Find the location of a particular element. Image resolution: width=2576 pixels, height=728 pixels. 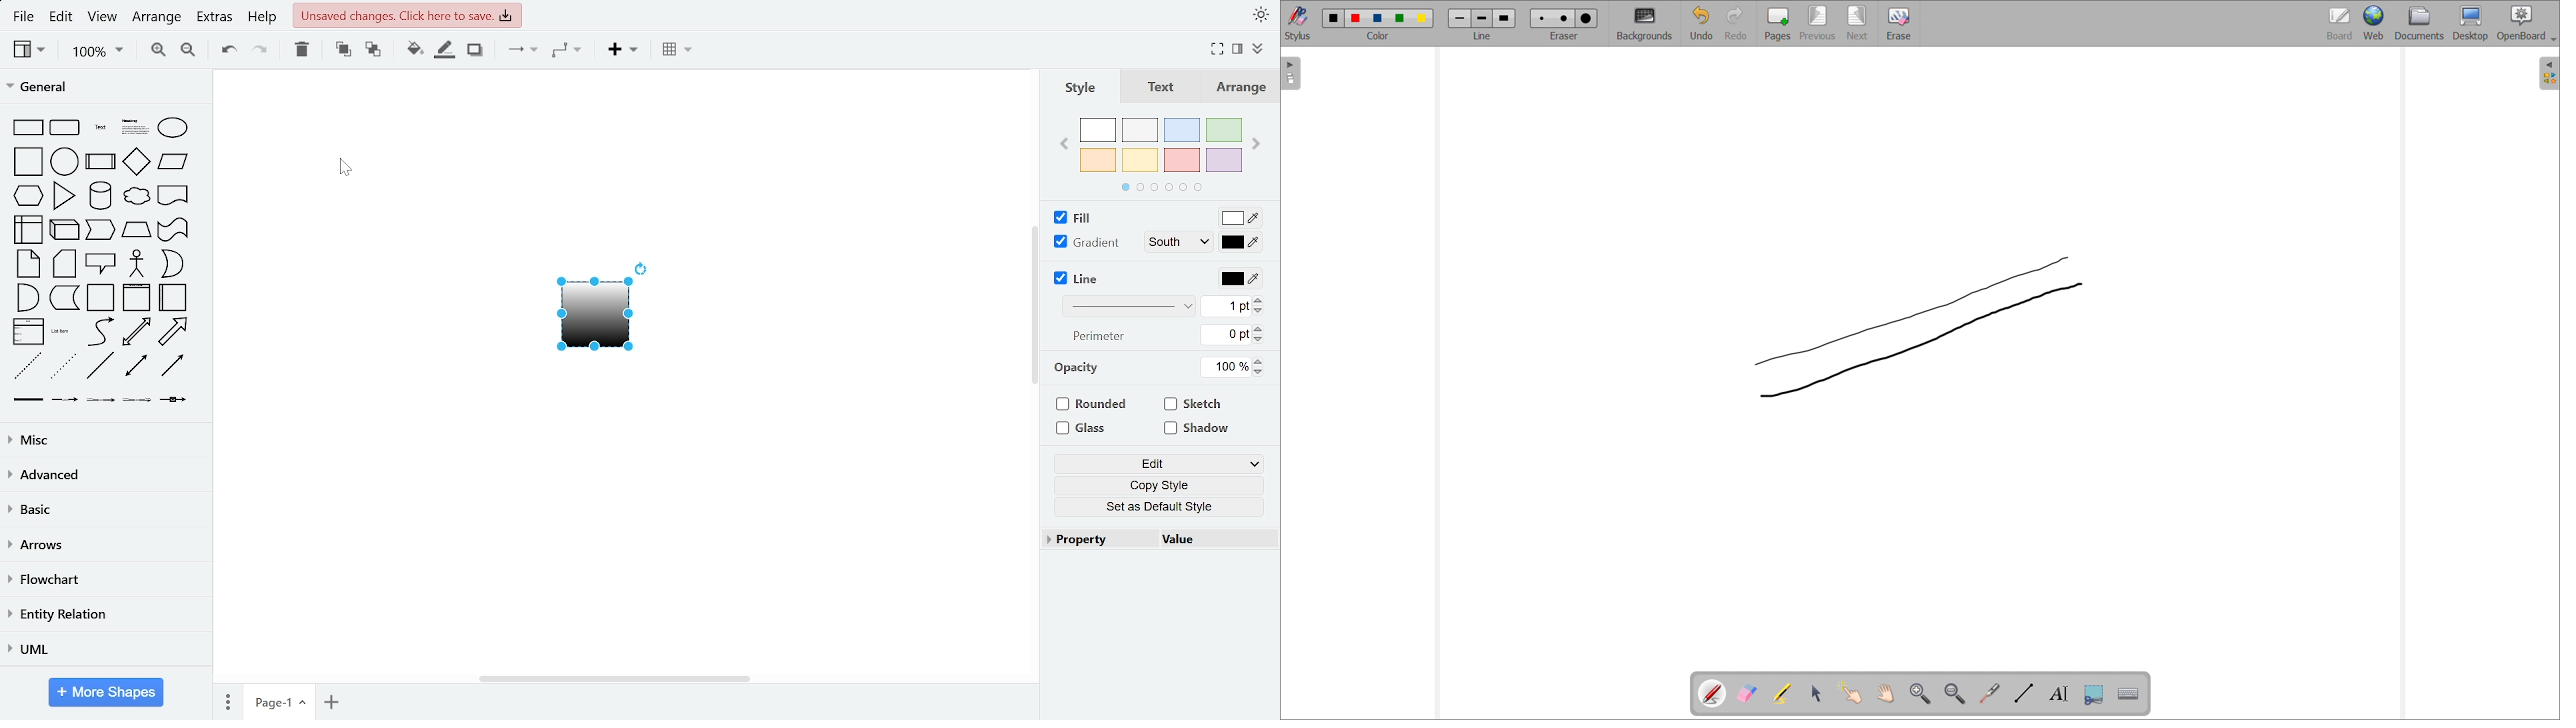

pen tool is located at coordinates (1714, 693).